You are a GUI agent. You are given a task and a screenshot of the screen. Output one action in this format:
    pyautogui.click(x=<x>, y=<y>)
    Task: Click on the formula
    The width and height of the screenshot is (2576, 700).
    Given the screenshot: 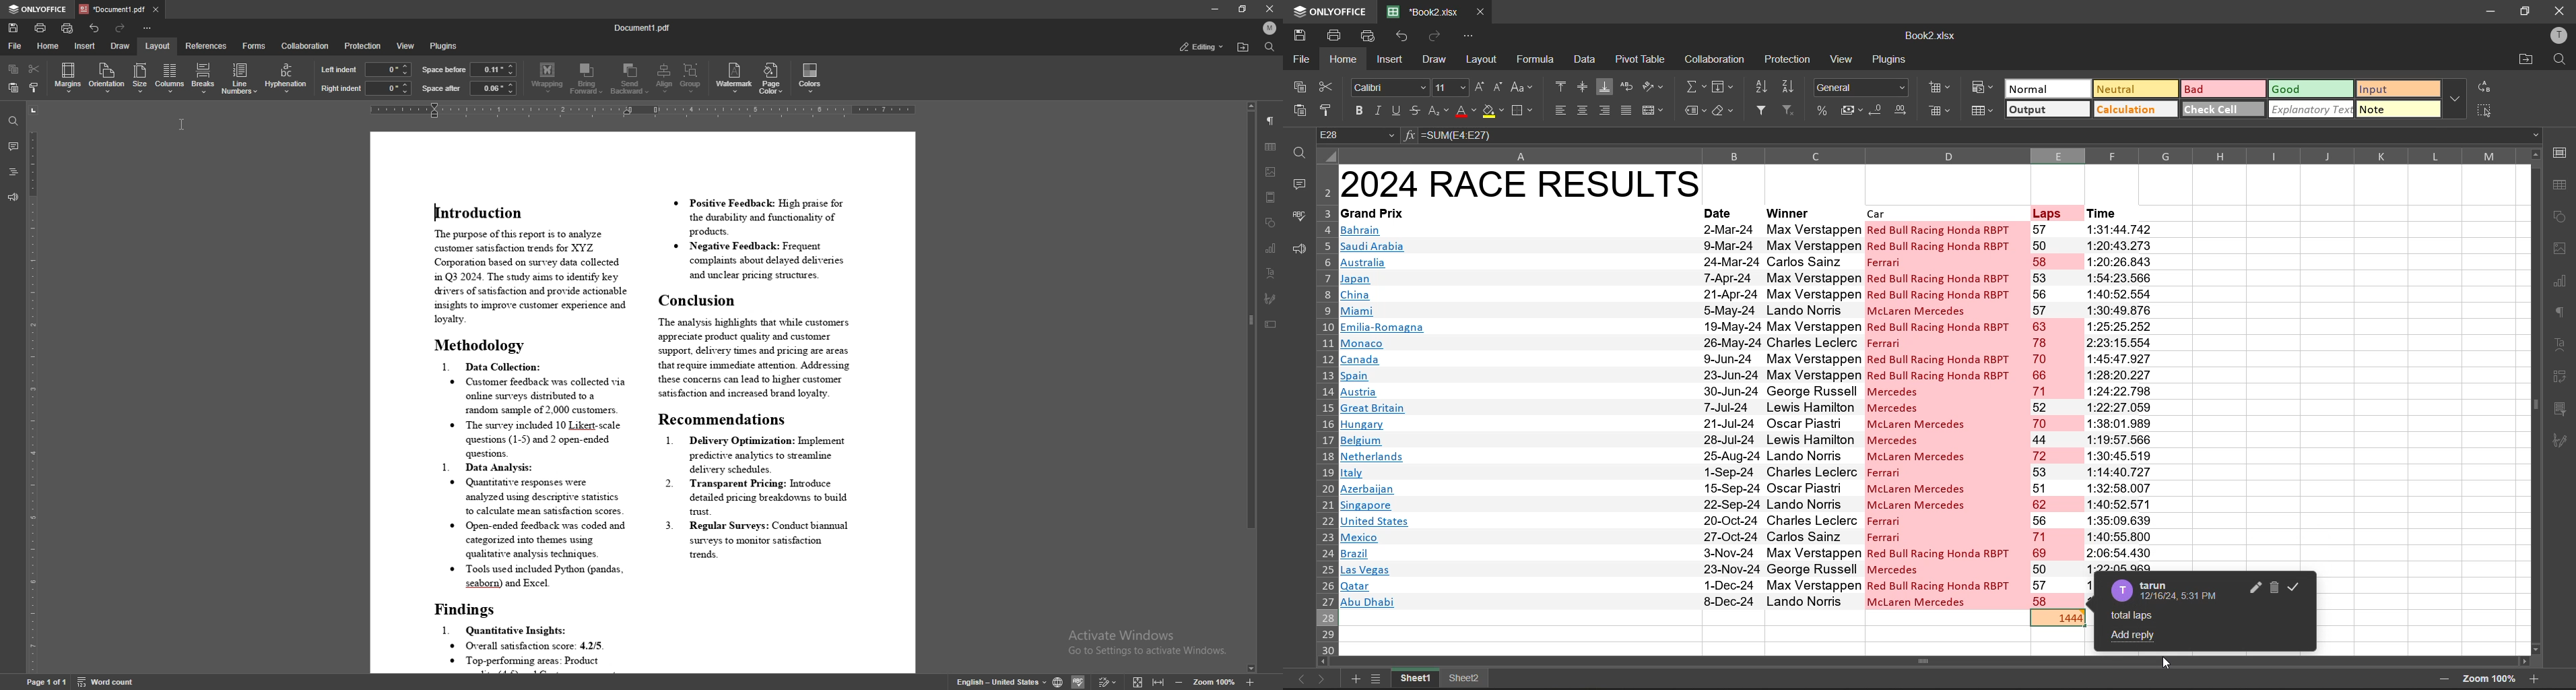 What is the action you would take?
    pyautogui.click(x=1534, y=59)
    